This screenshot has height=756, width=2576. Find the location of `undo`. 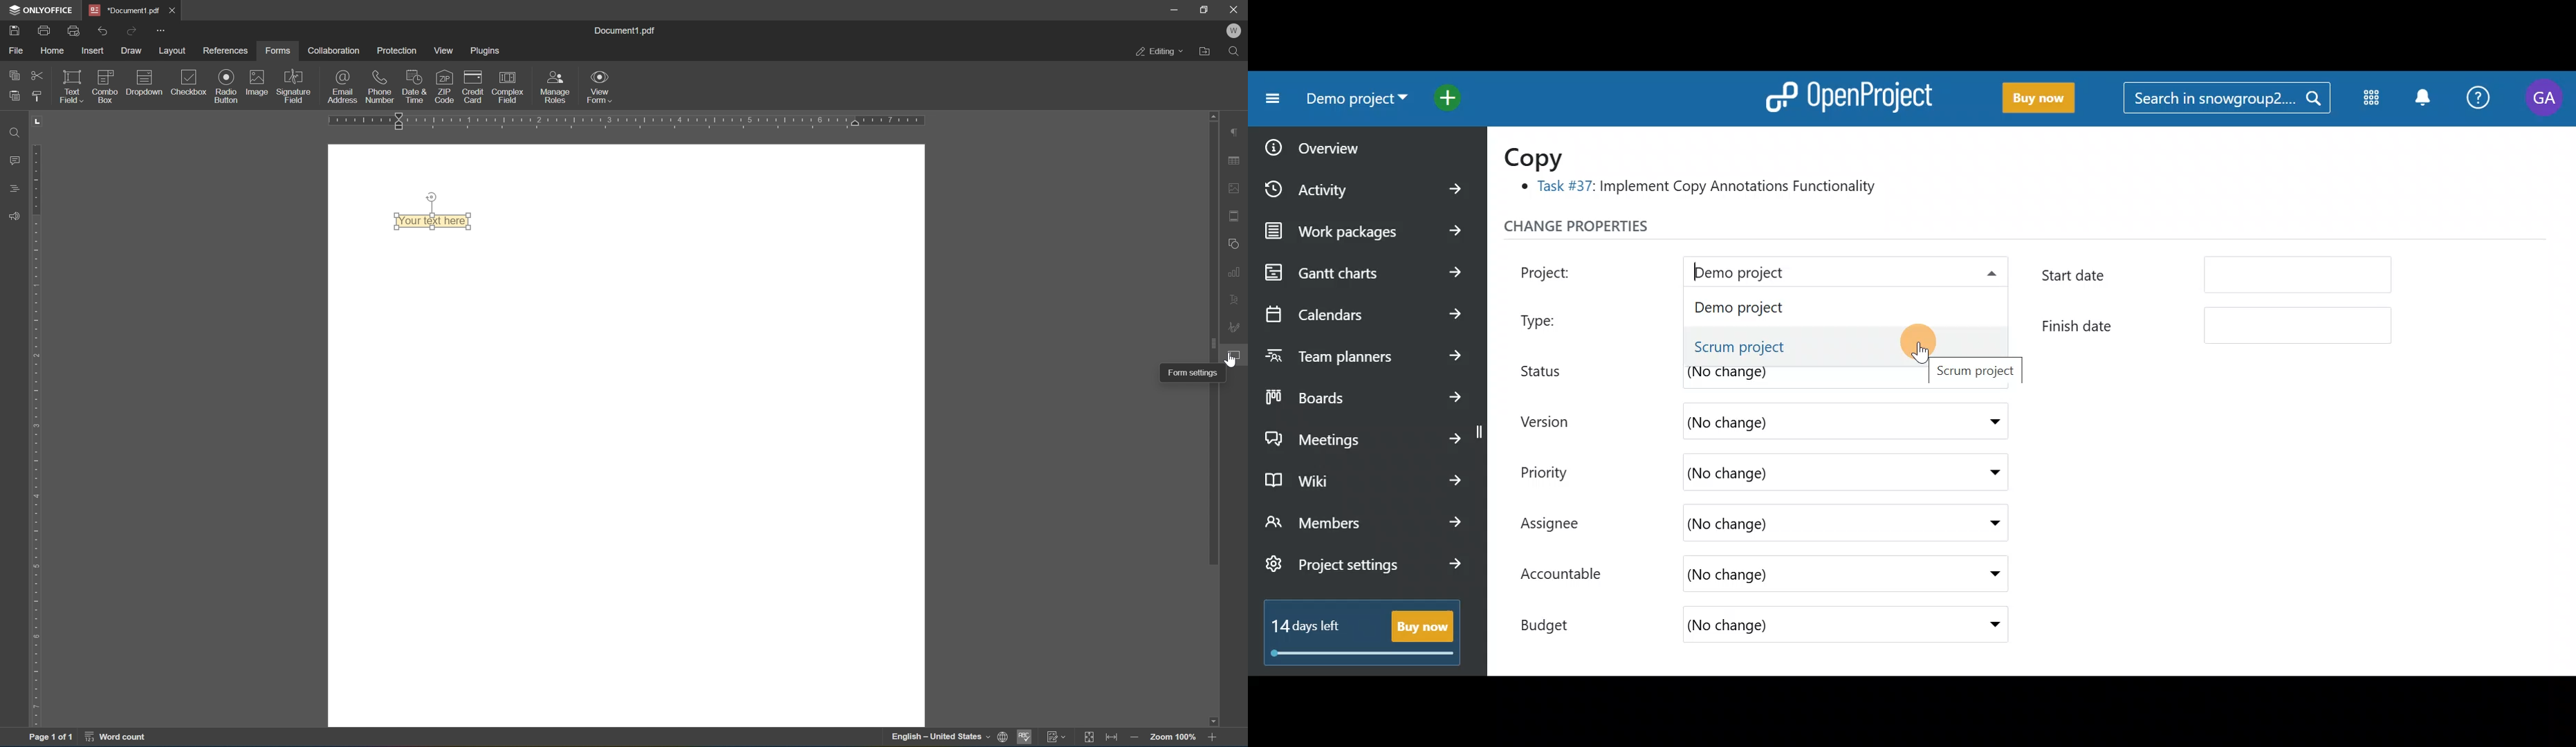

undo is located at coordinates (103, 31).